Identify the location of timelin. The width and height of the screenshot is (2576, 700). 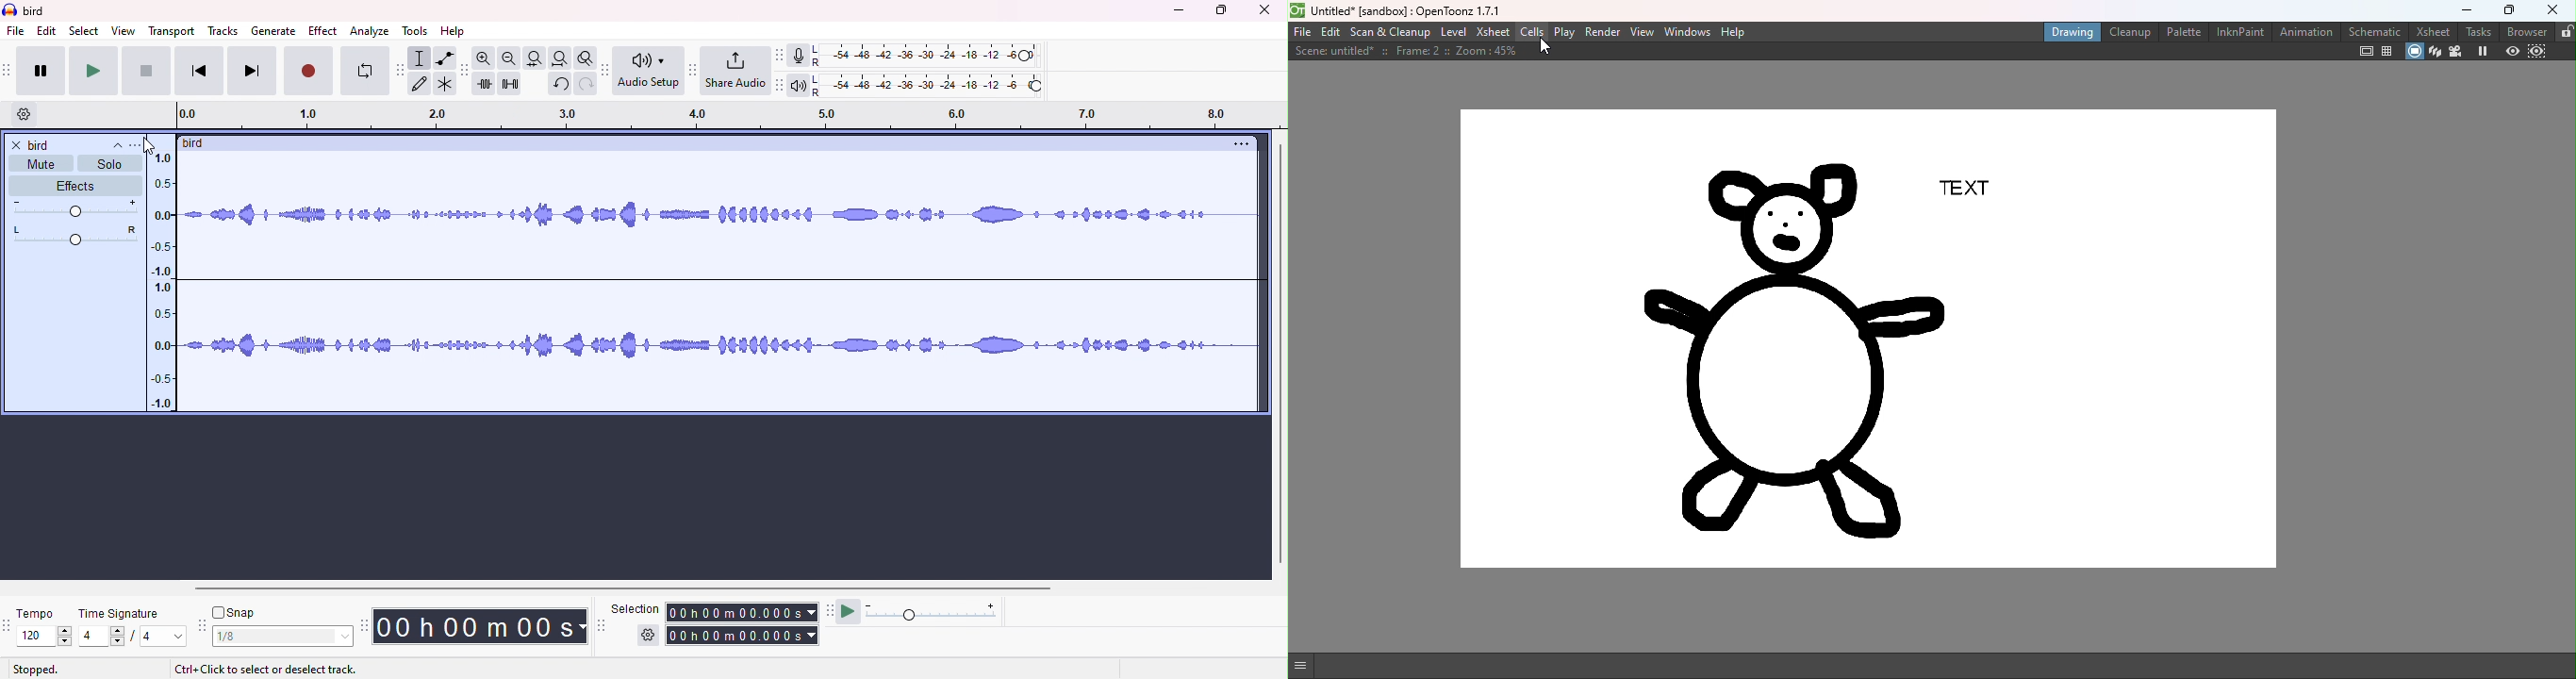
(735, 114).